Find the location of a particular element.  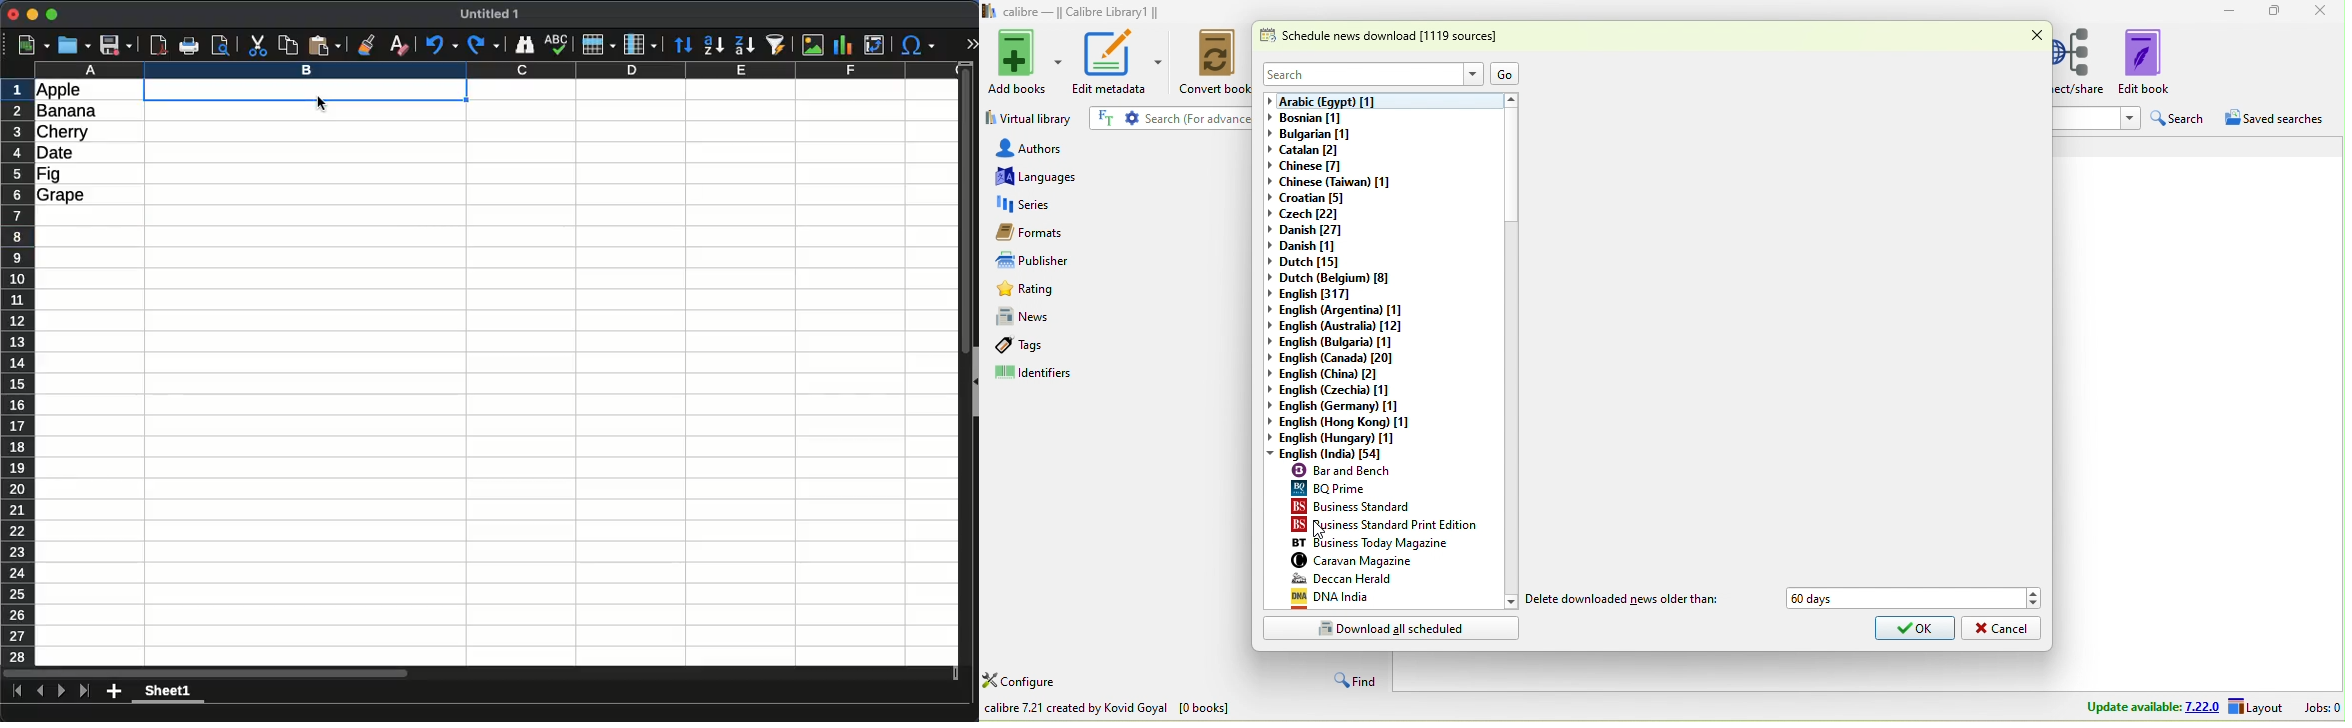

languages is located at coordinates (1119, 177).